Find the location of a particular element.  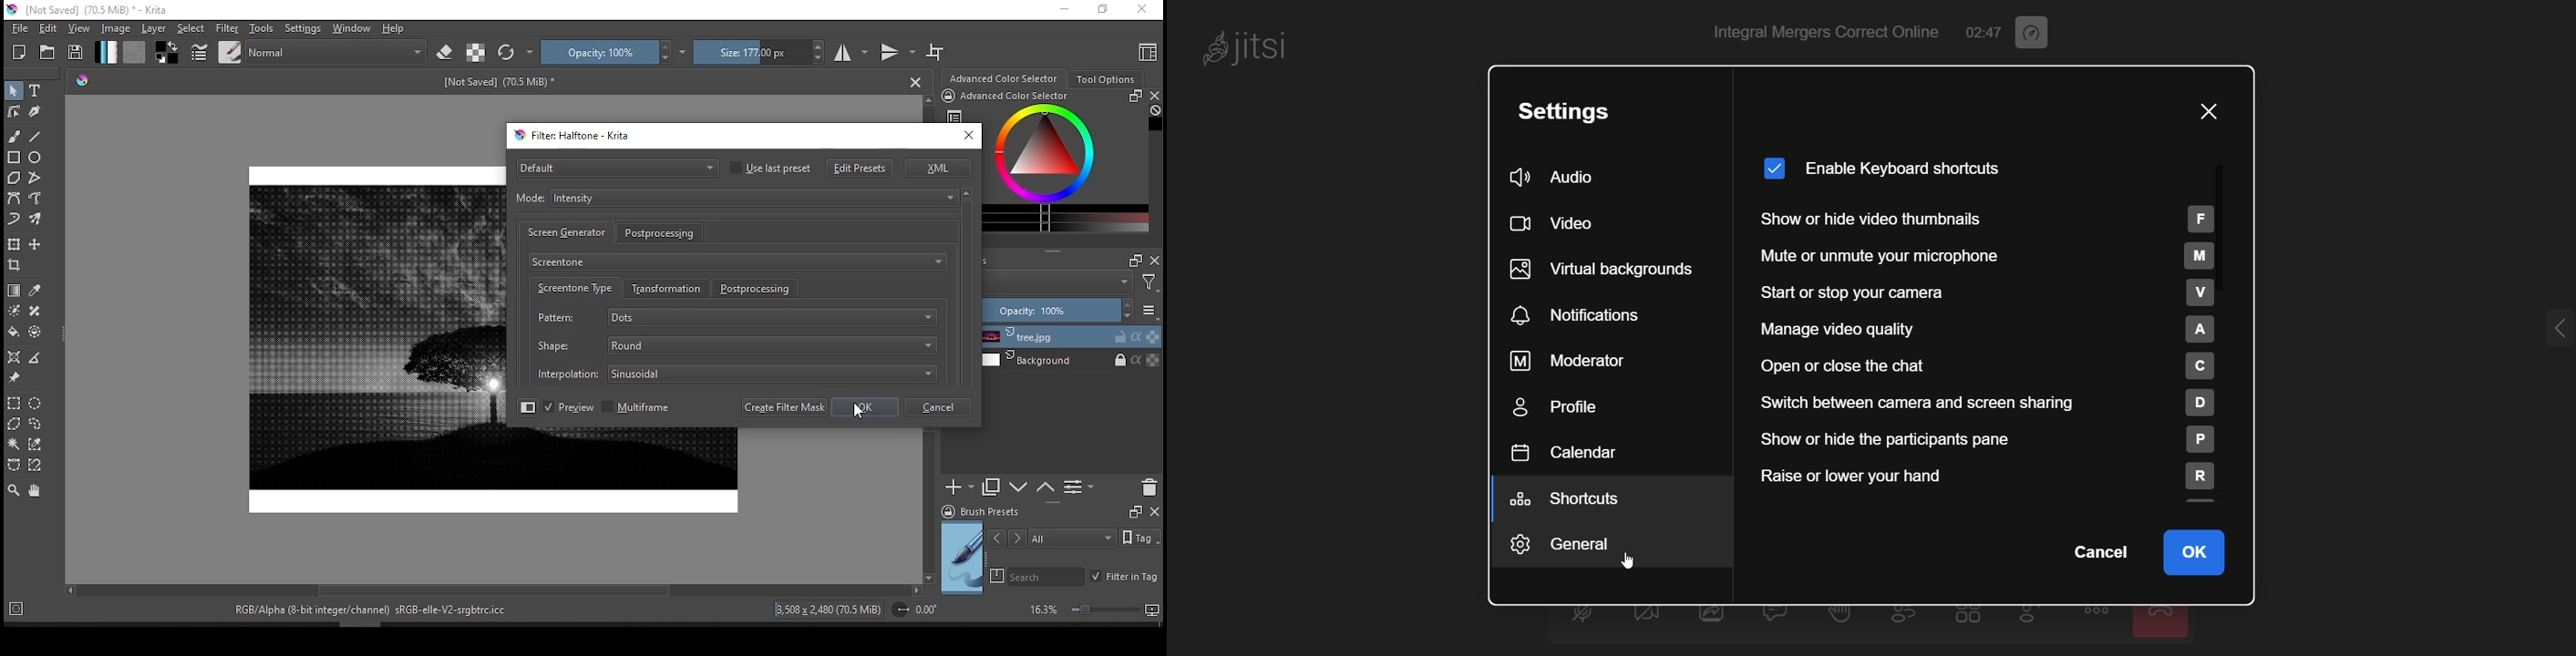

new layer is located at coordinates (959, 488).